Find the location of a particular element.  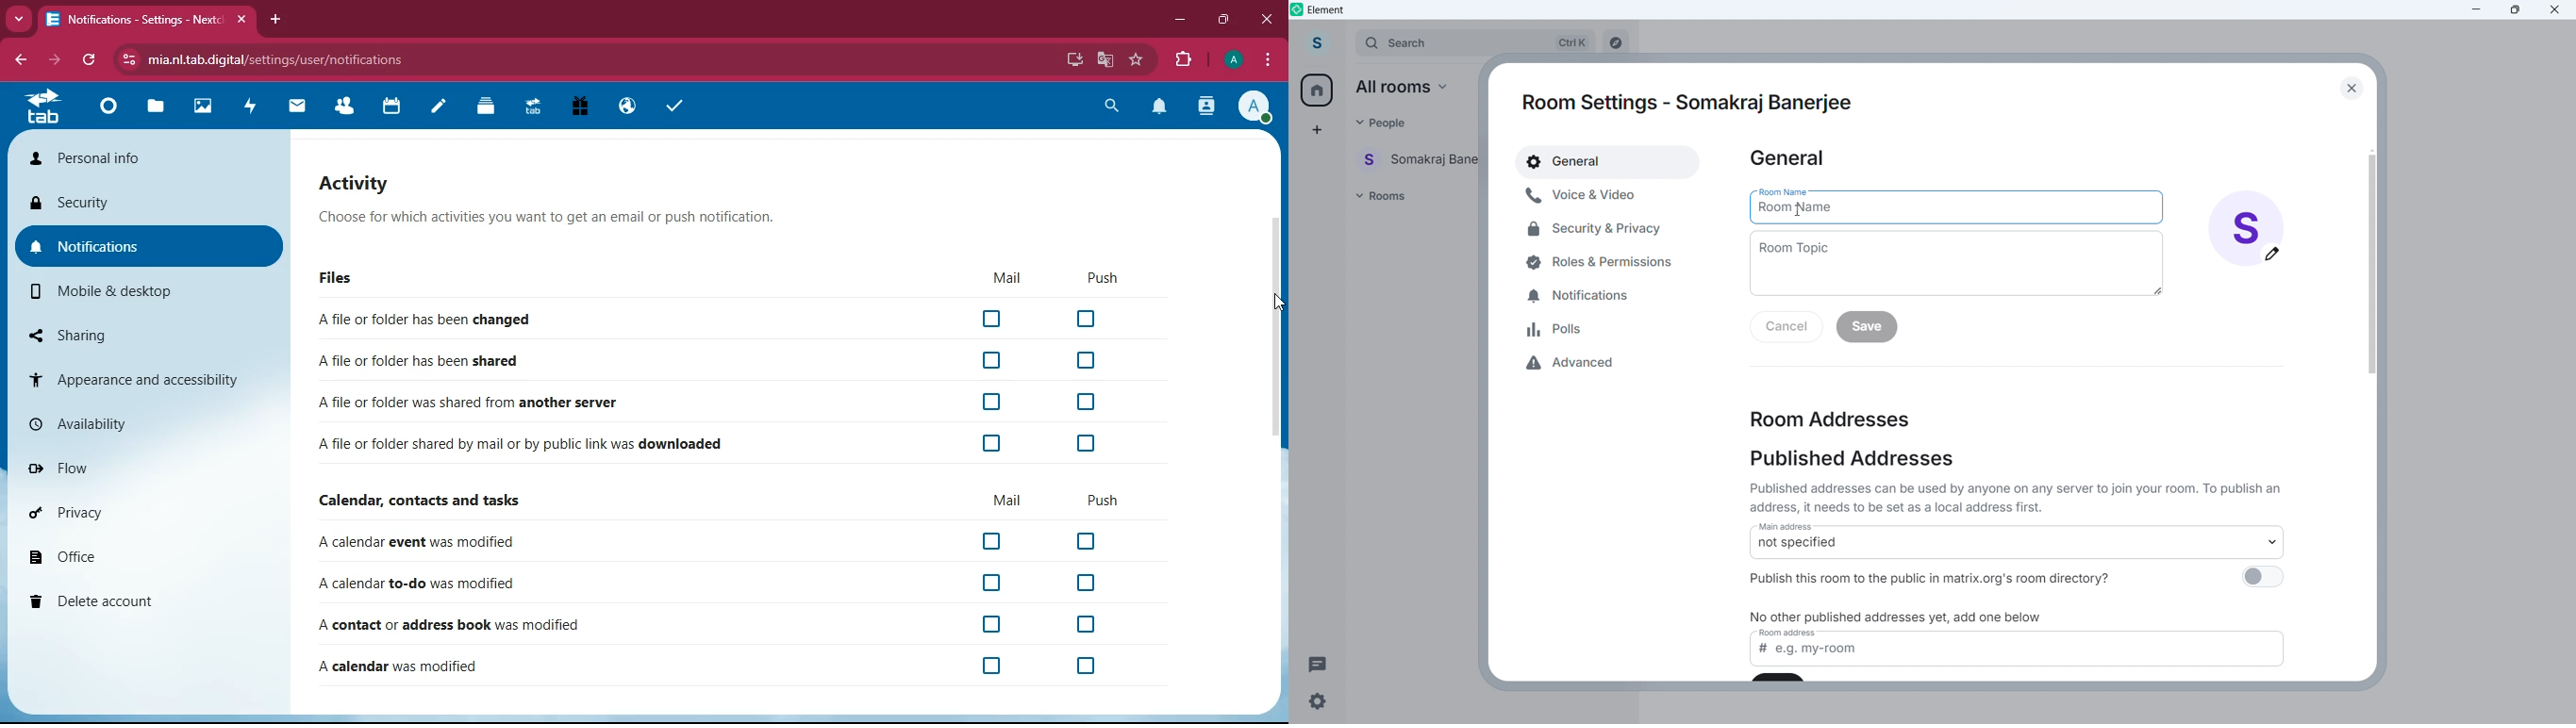

Notifications- Setting - Next is located at coordinates (137, 21).